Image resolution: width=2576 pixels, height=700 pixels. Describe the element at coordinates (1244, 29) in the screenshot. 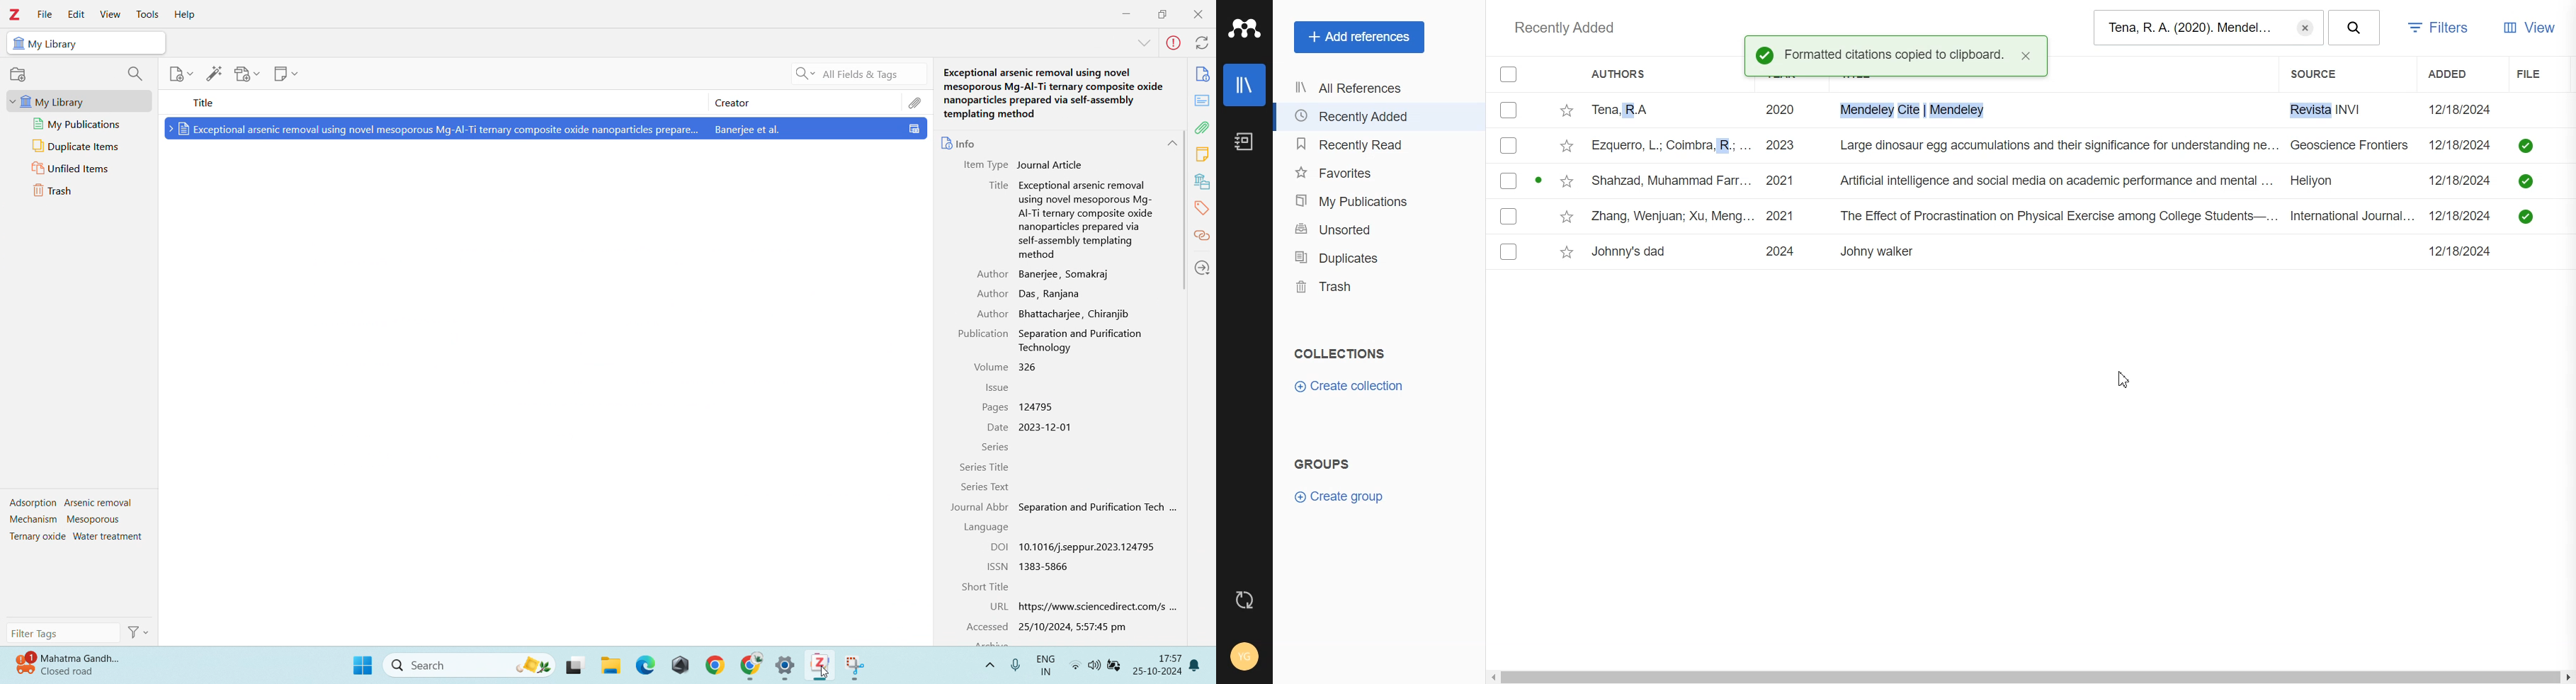

I see `Logo` at that location.